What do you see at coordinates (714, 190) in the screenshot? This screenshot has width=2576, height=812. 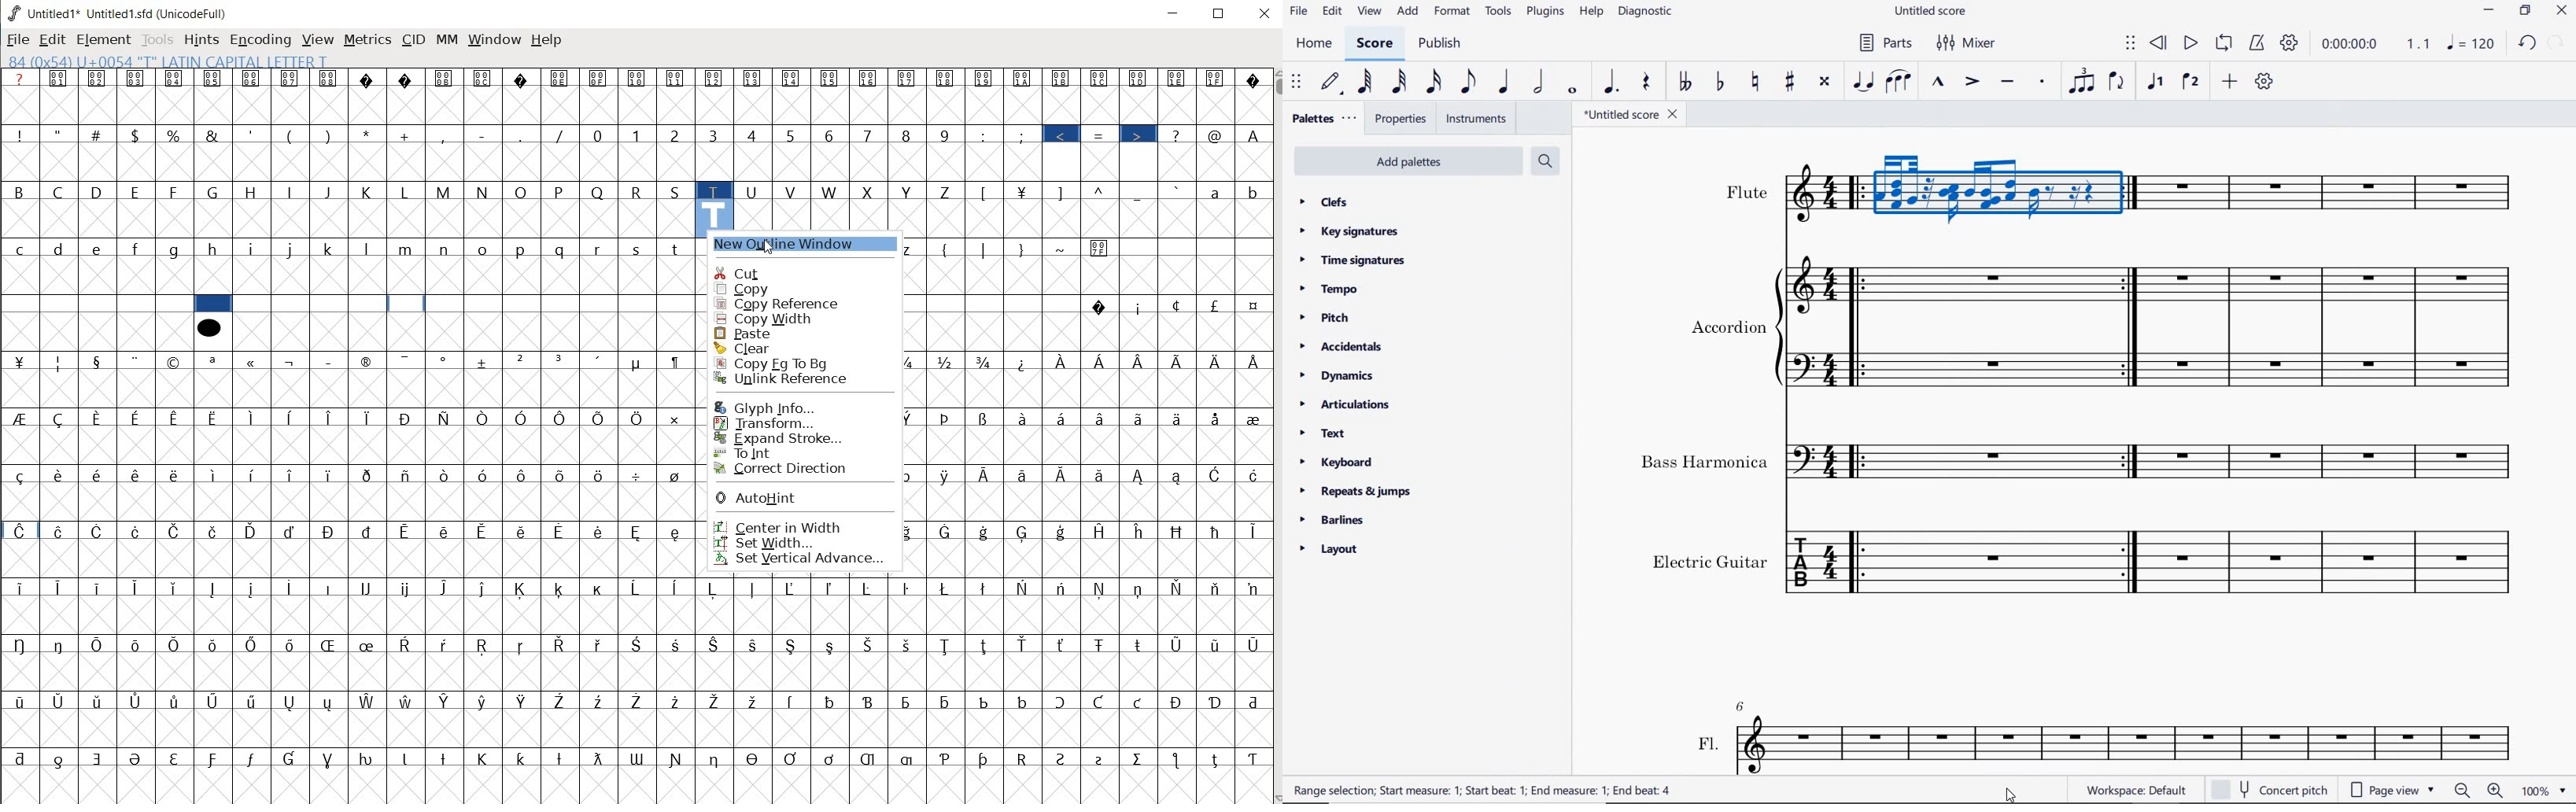 I see `T` at bounding box center [714, 190].